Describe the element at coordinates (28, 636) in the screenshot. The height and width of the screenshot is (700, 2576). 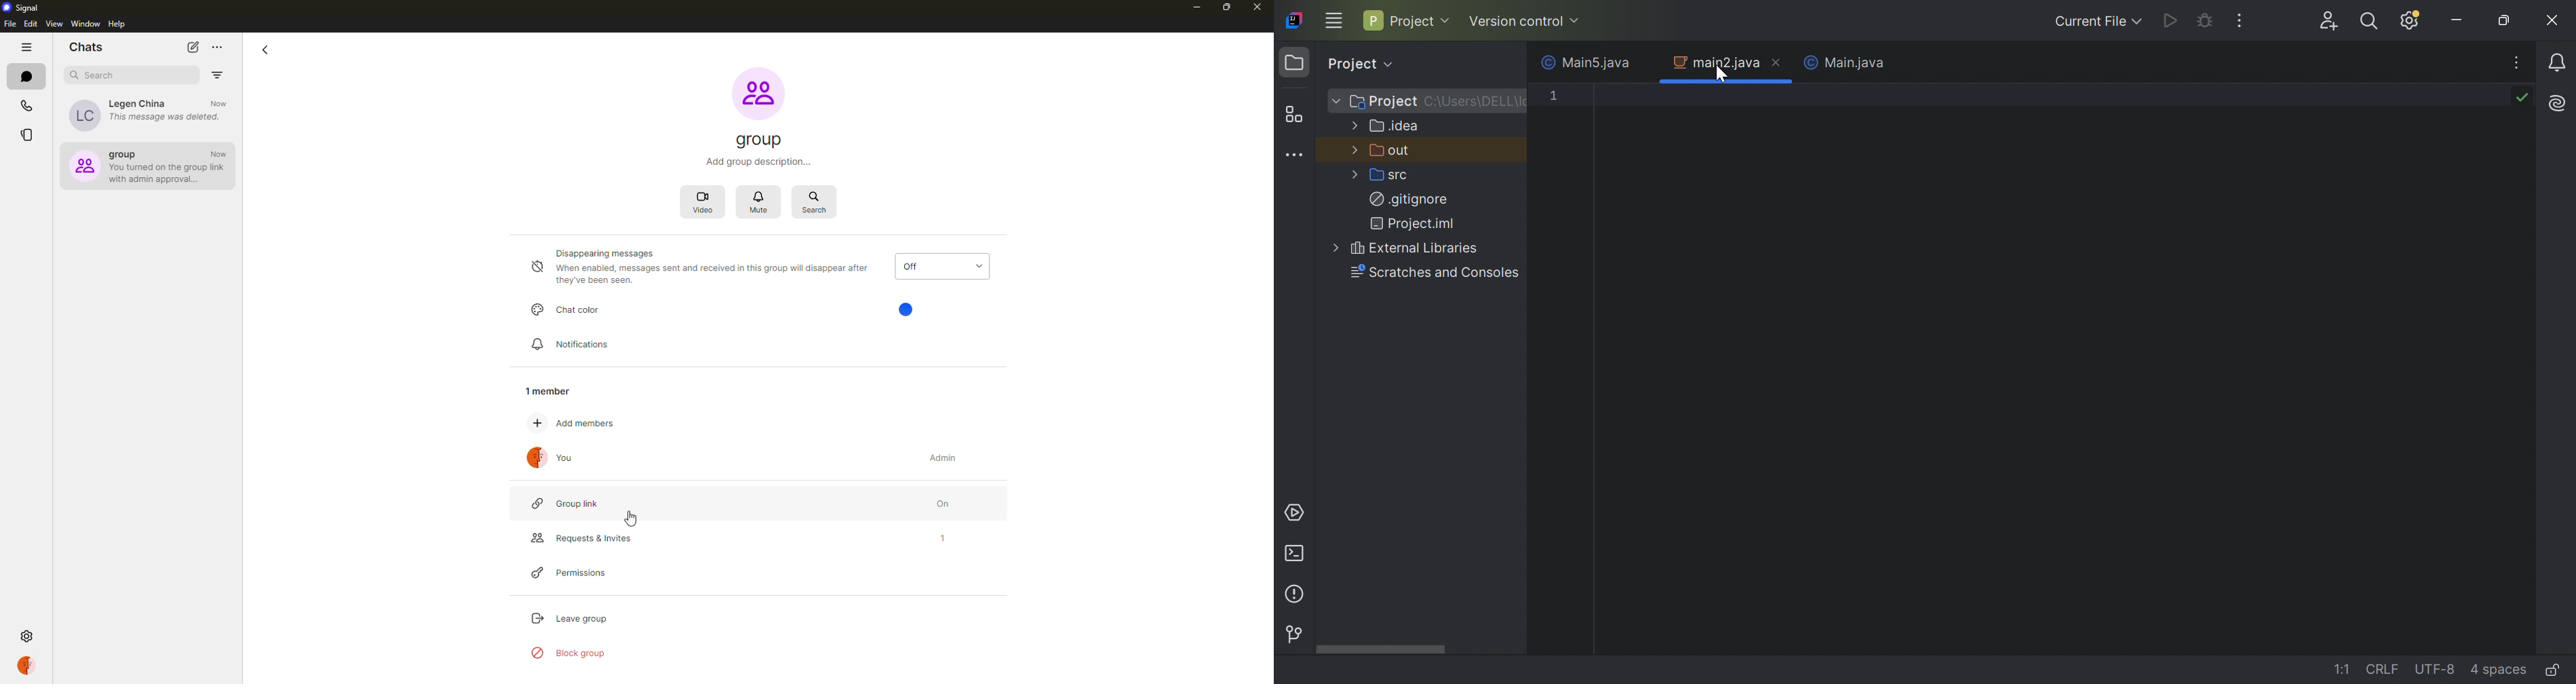
I see `settings` at that location.